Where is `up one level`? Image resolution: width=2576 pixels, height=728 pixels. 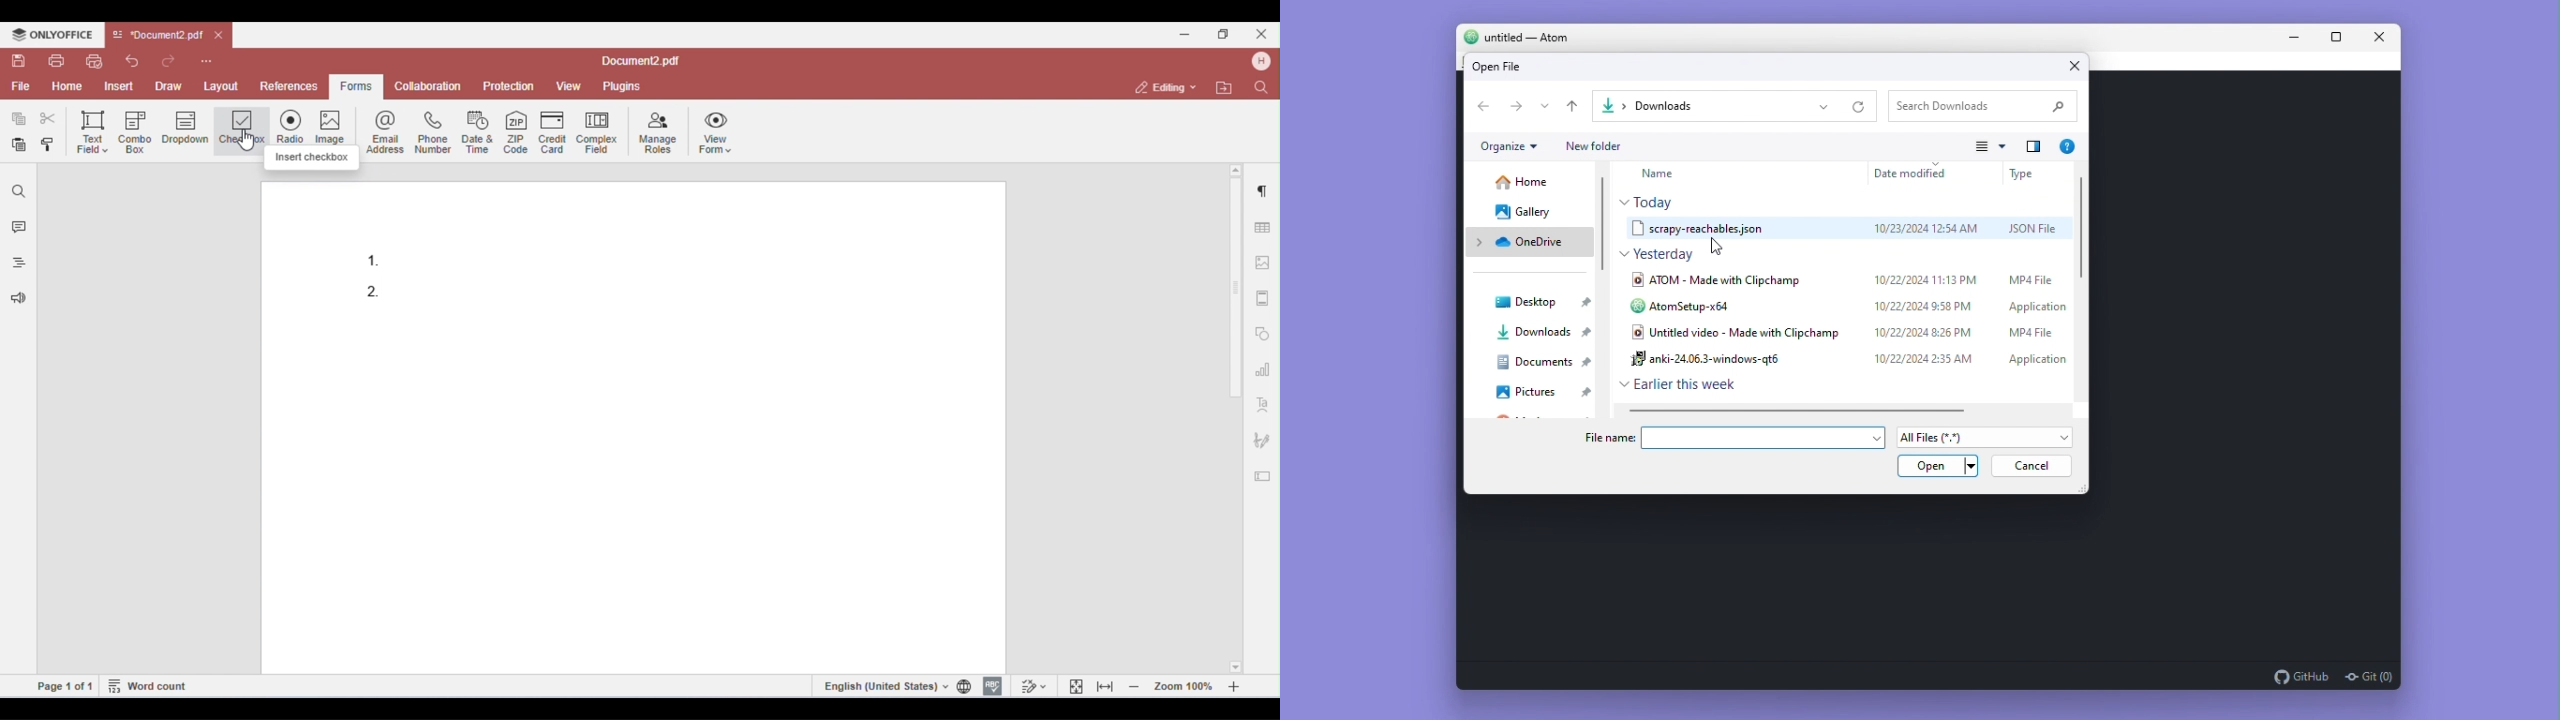 up one level is located at coordinates (1574, 105).